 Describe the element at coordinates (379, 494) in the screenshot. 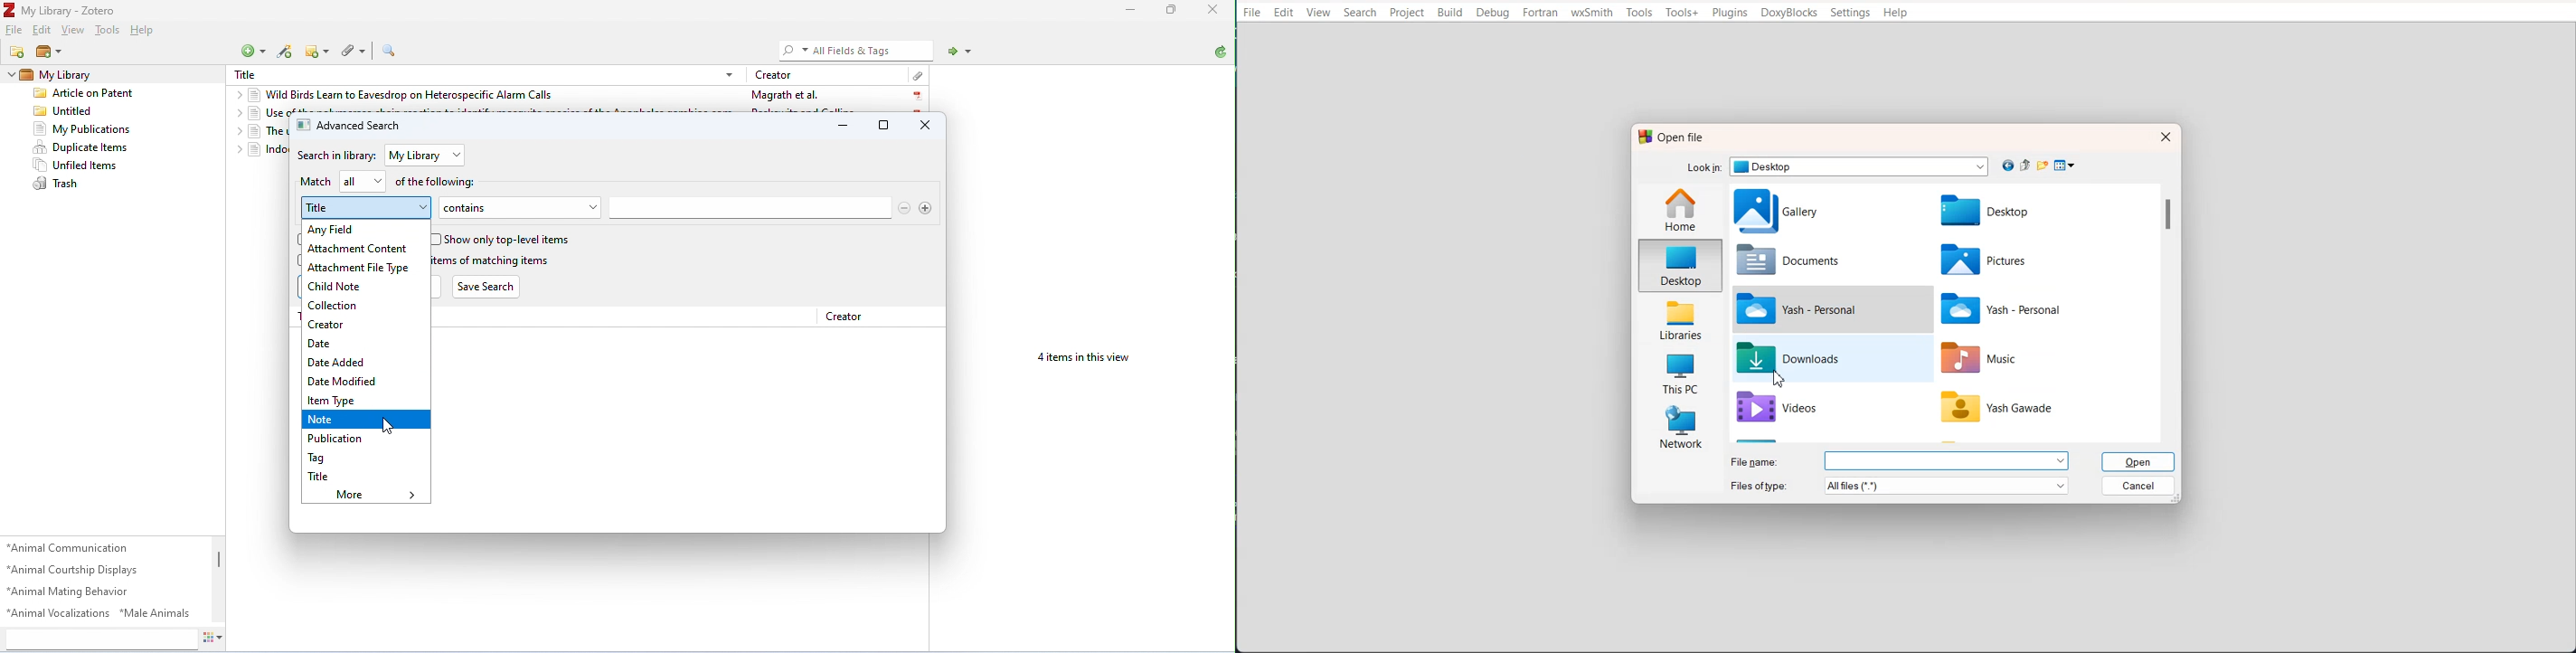

I see `more` at that location.